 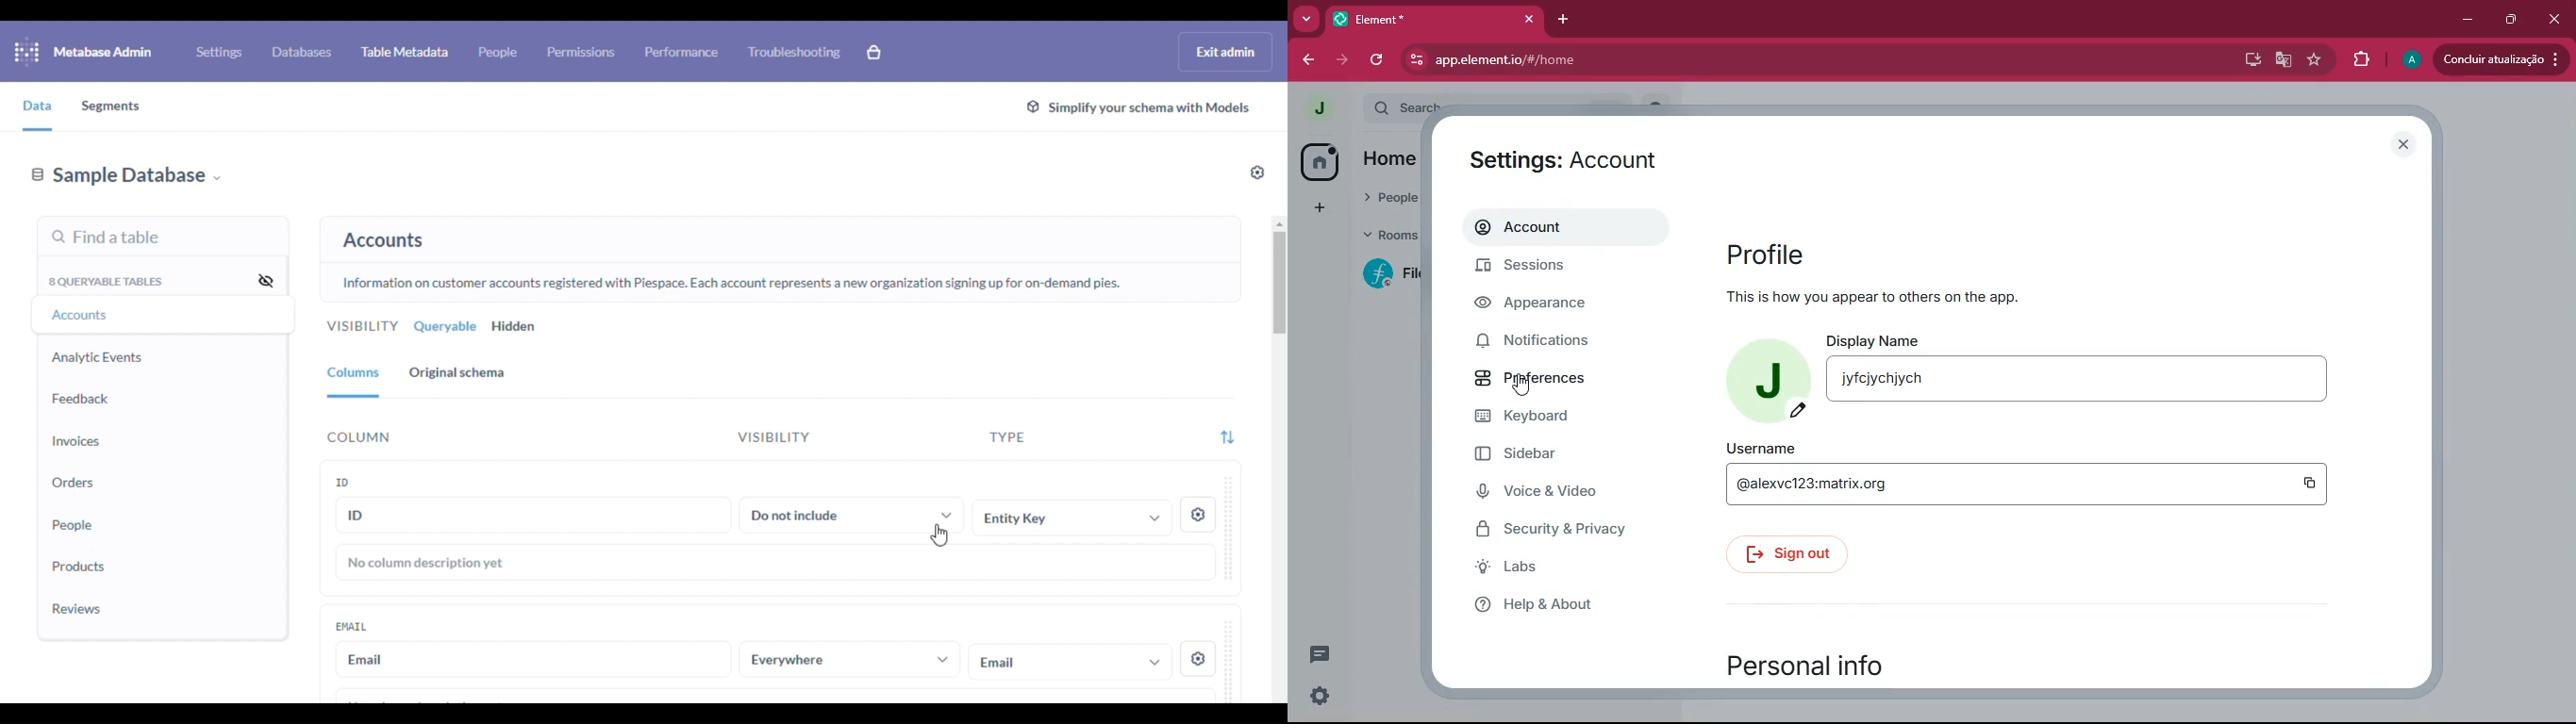 What do you see at coordinates (1388, 160) in the screenshot?
I see `home` at bounding box center [1388, 160].